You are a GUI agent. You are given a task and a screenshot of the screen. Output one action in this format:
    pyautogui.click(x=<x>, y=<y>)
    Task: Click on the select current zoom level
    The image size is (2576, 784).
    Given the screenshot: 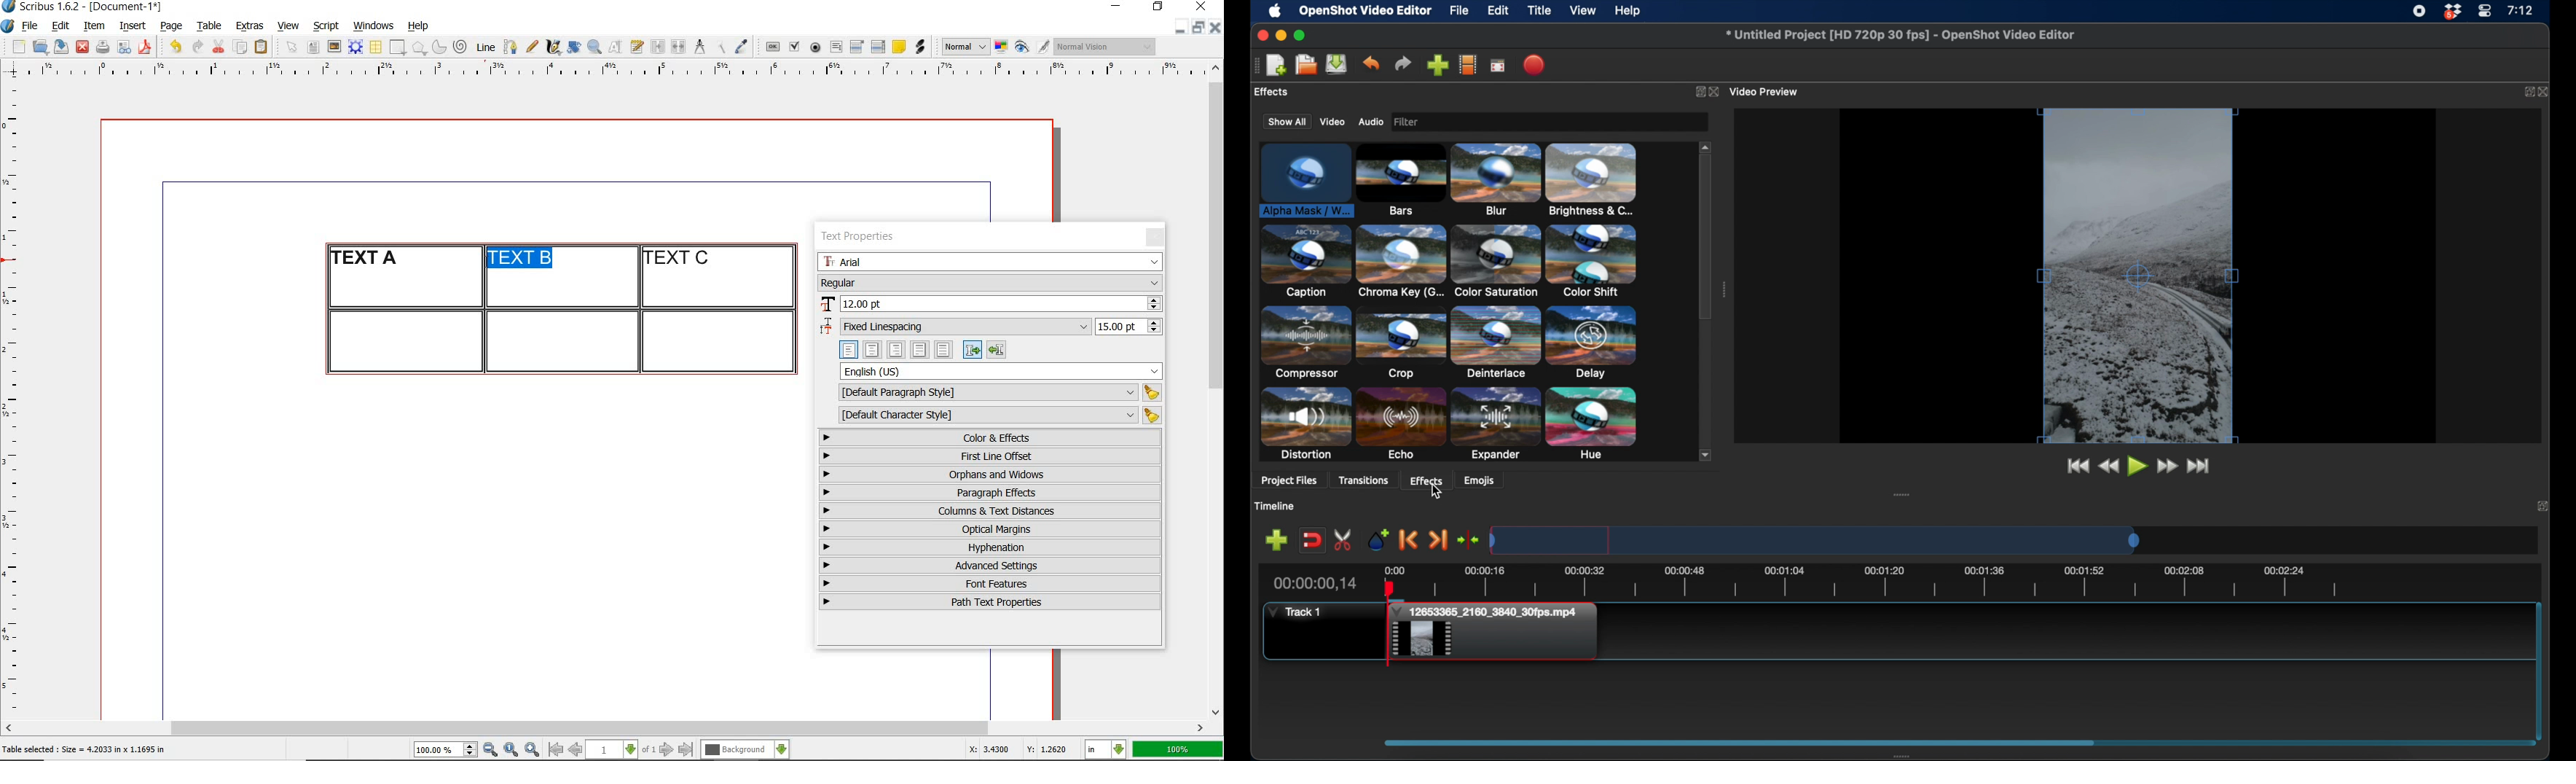 What is the action you would take?
    pyautogui.click(x=446, y=749)
    